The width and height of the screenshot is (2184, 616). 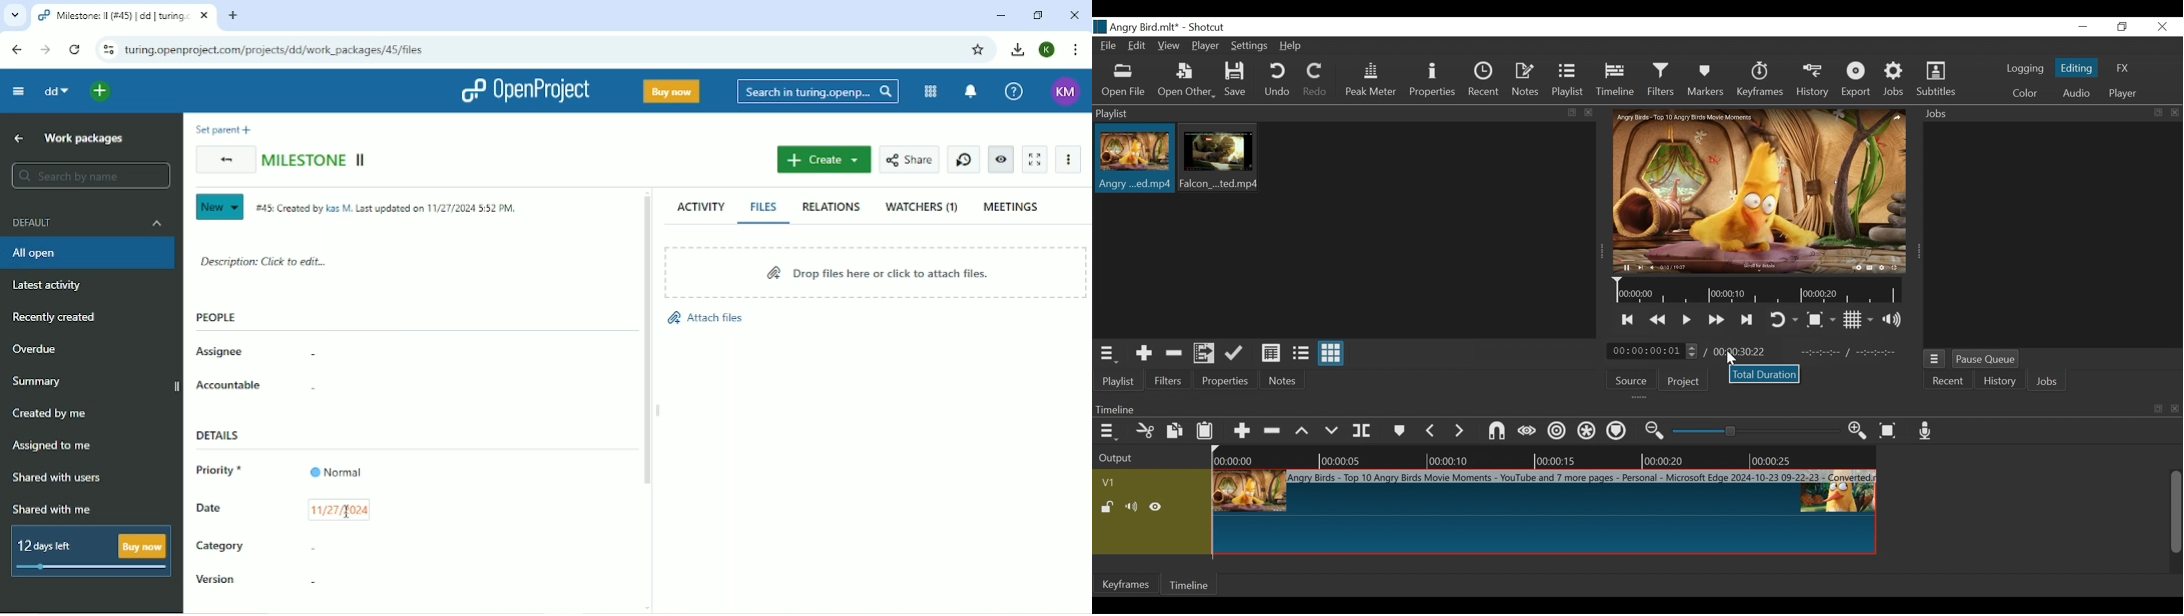 What do you see at coordinates (1527, 80) in the screenshot?
I see `Notes` at bounding box center [1527, 80].